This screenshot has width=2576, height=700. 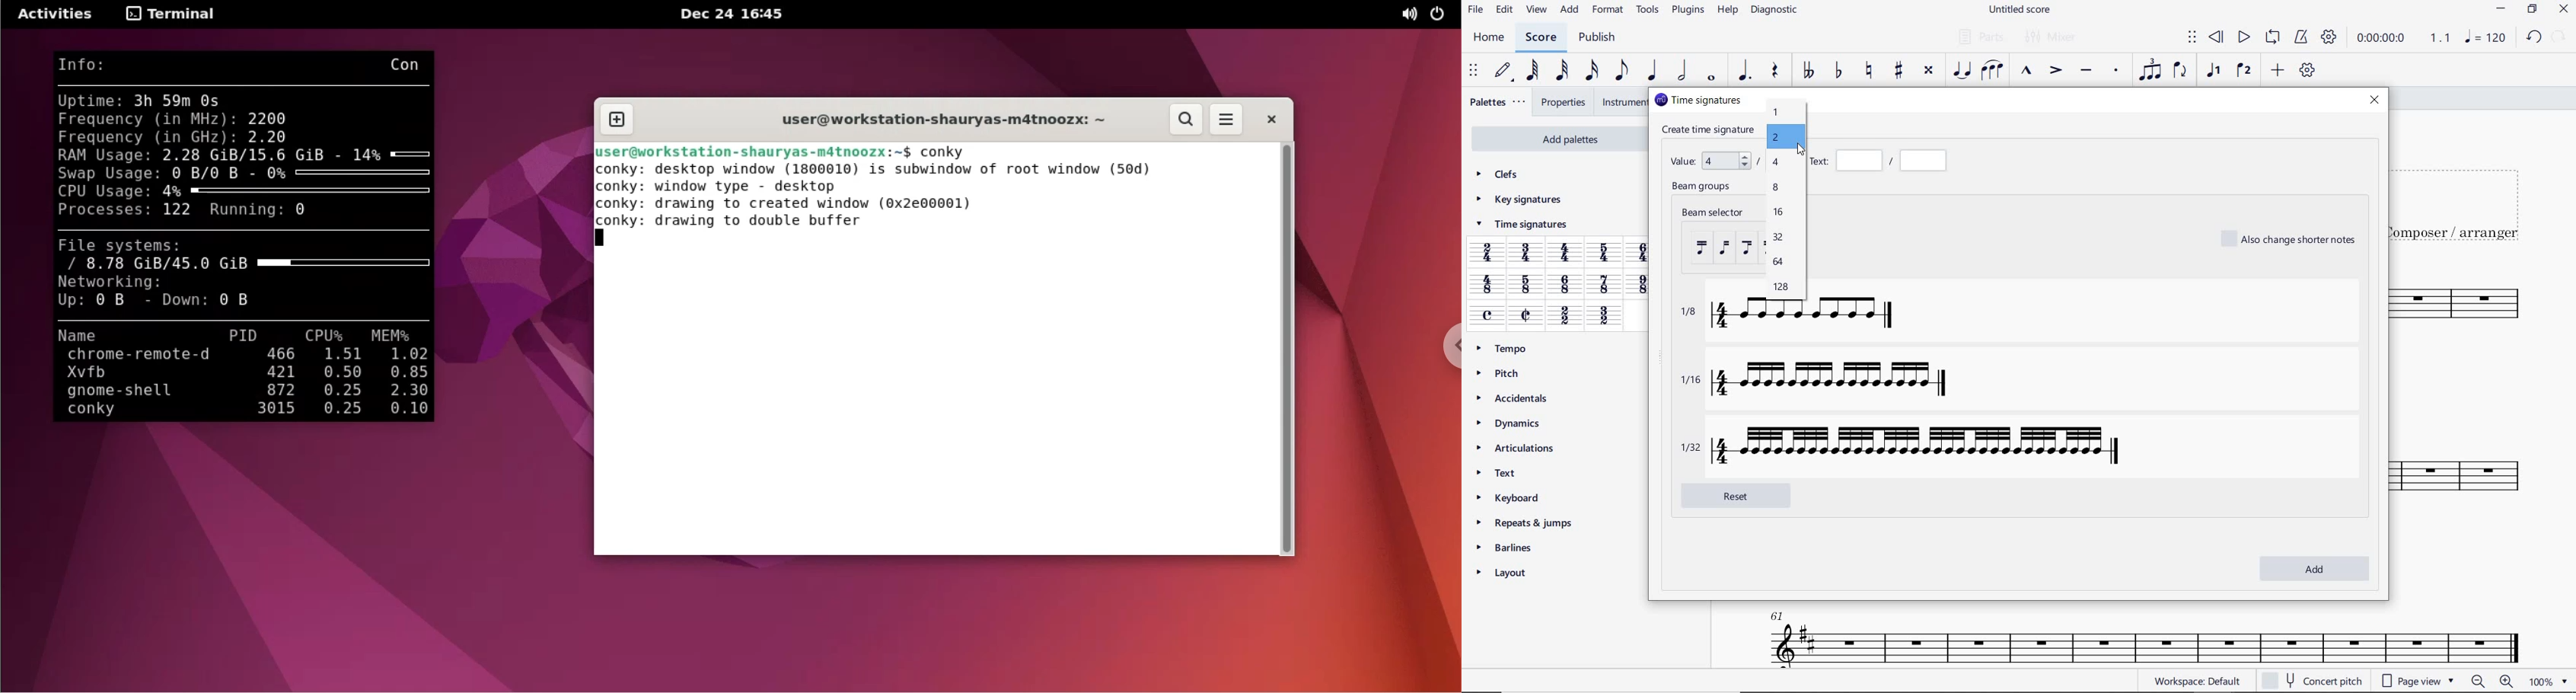 I want to click on time signatures, so click(x=1697, y=100).